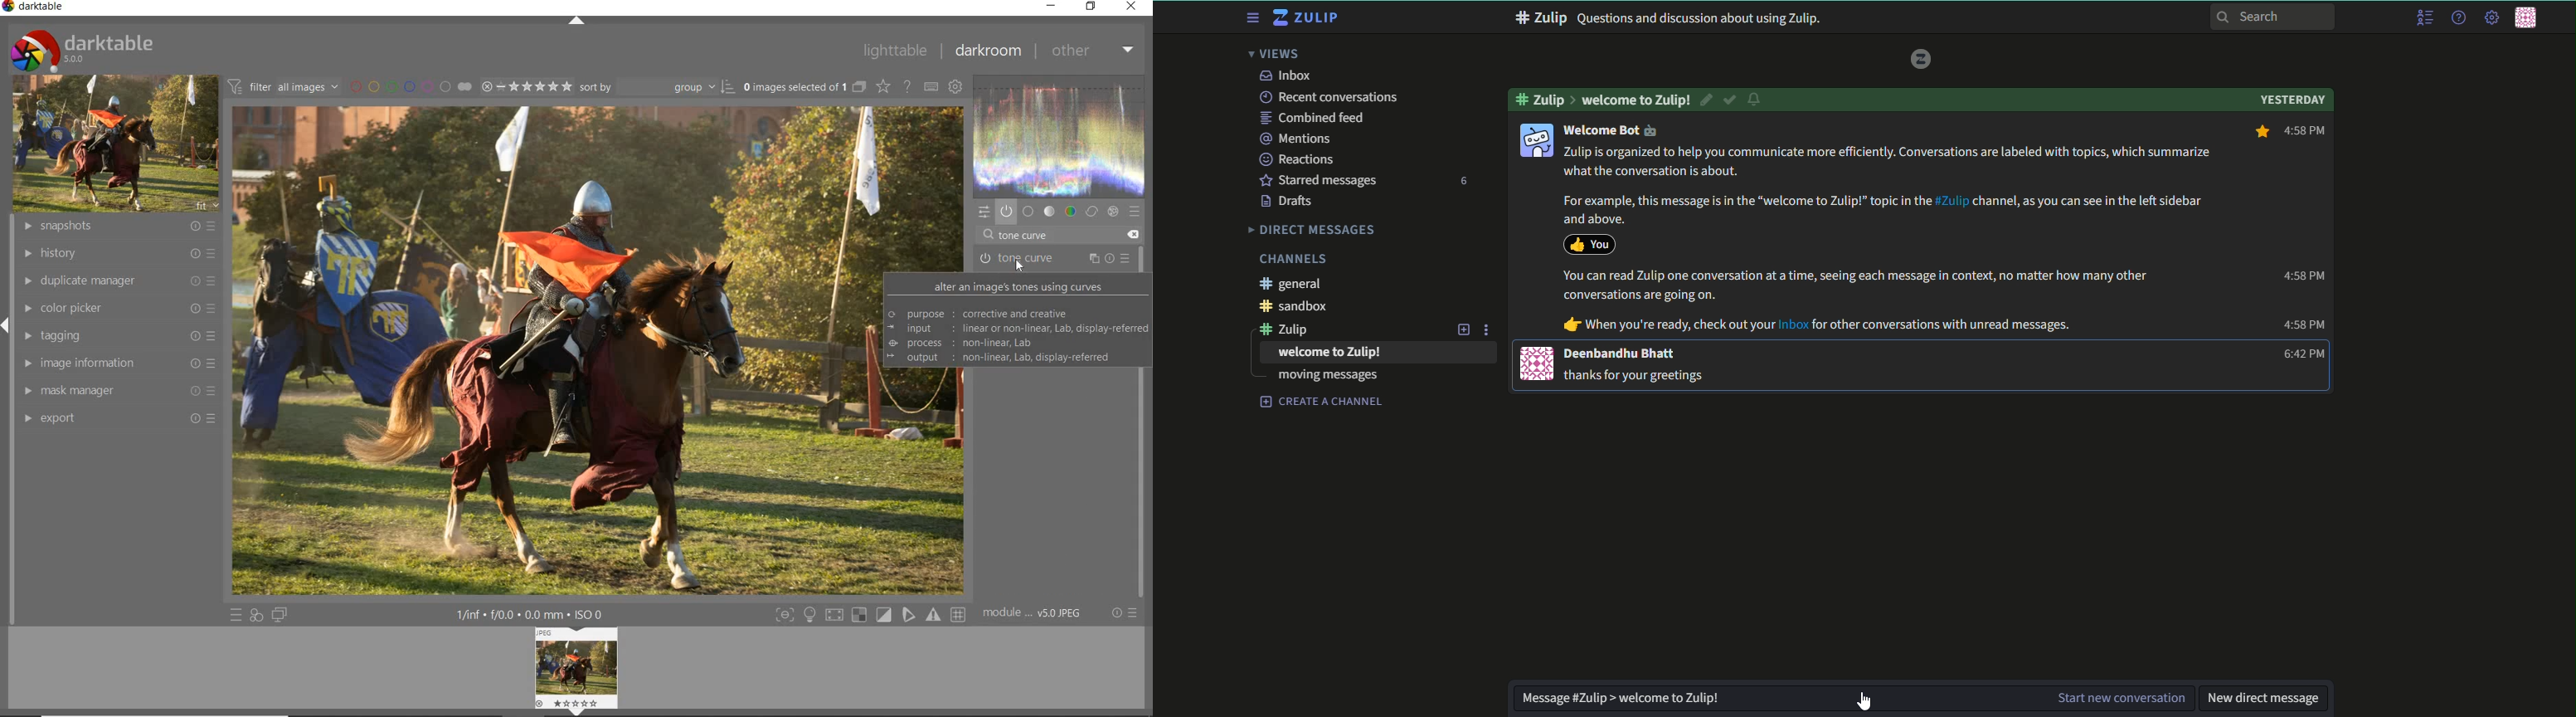 Image resolution: width=2576 pixels, height=728 pixels. I want to click on title and logo, so click(1308, 18).